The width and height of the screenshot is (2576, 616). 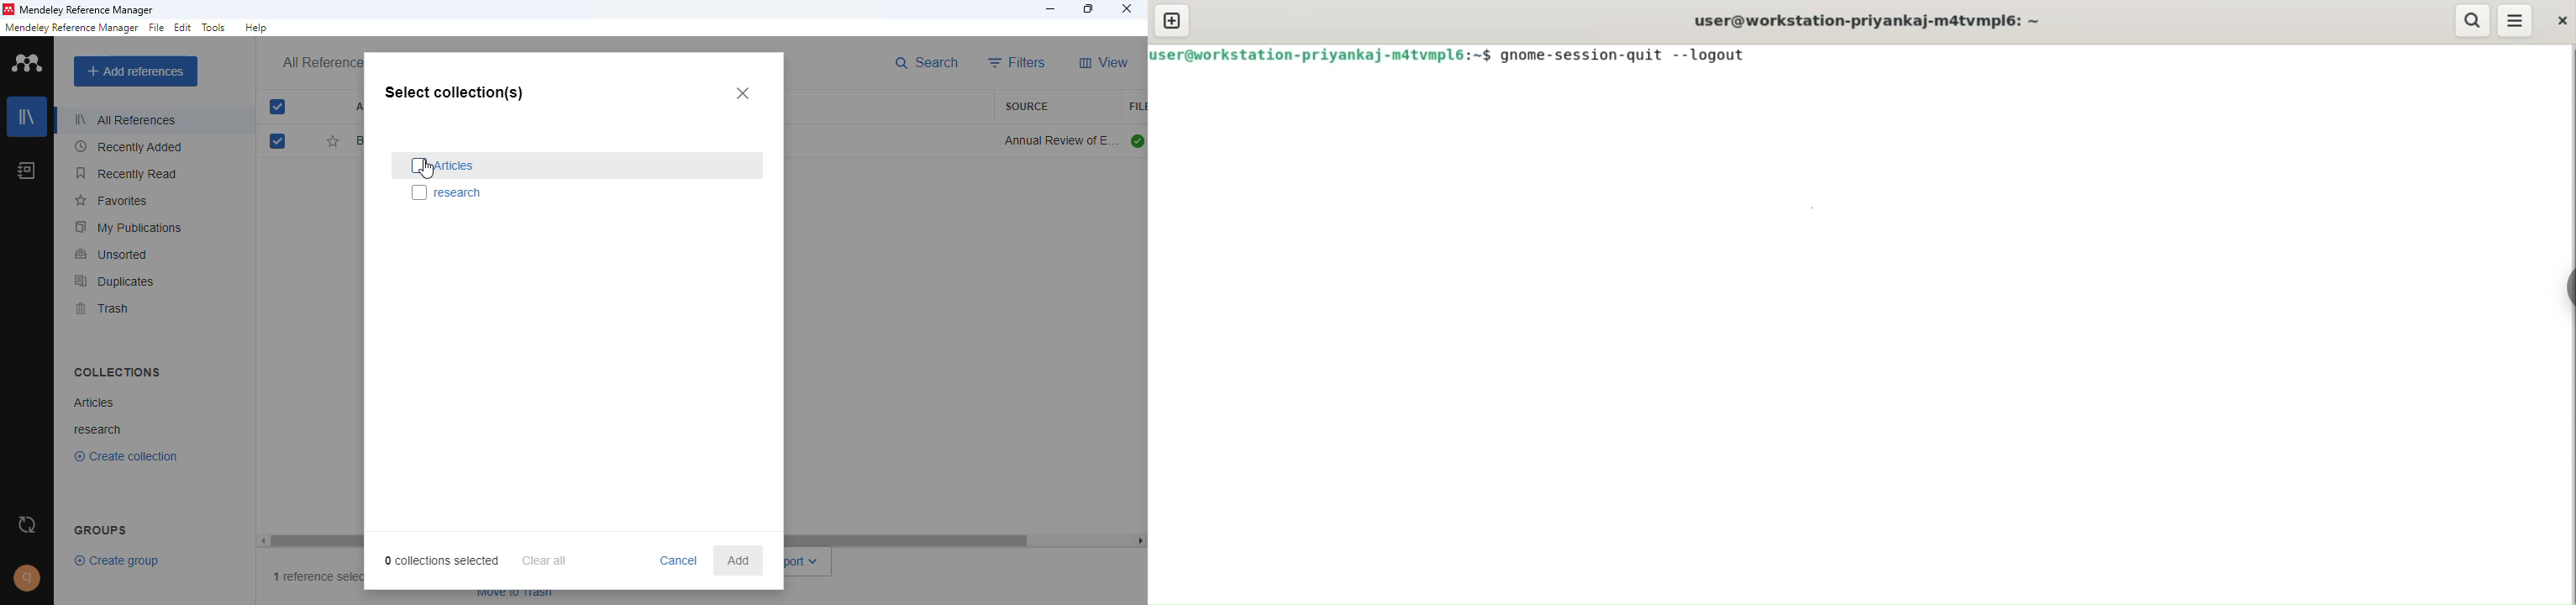 What do you see at coordinates (215, 28) in the screenshot?
I see `tolls` at bounding box center [215, 28].